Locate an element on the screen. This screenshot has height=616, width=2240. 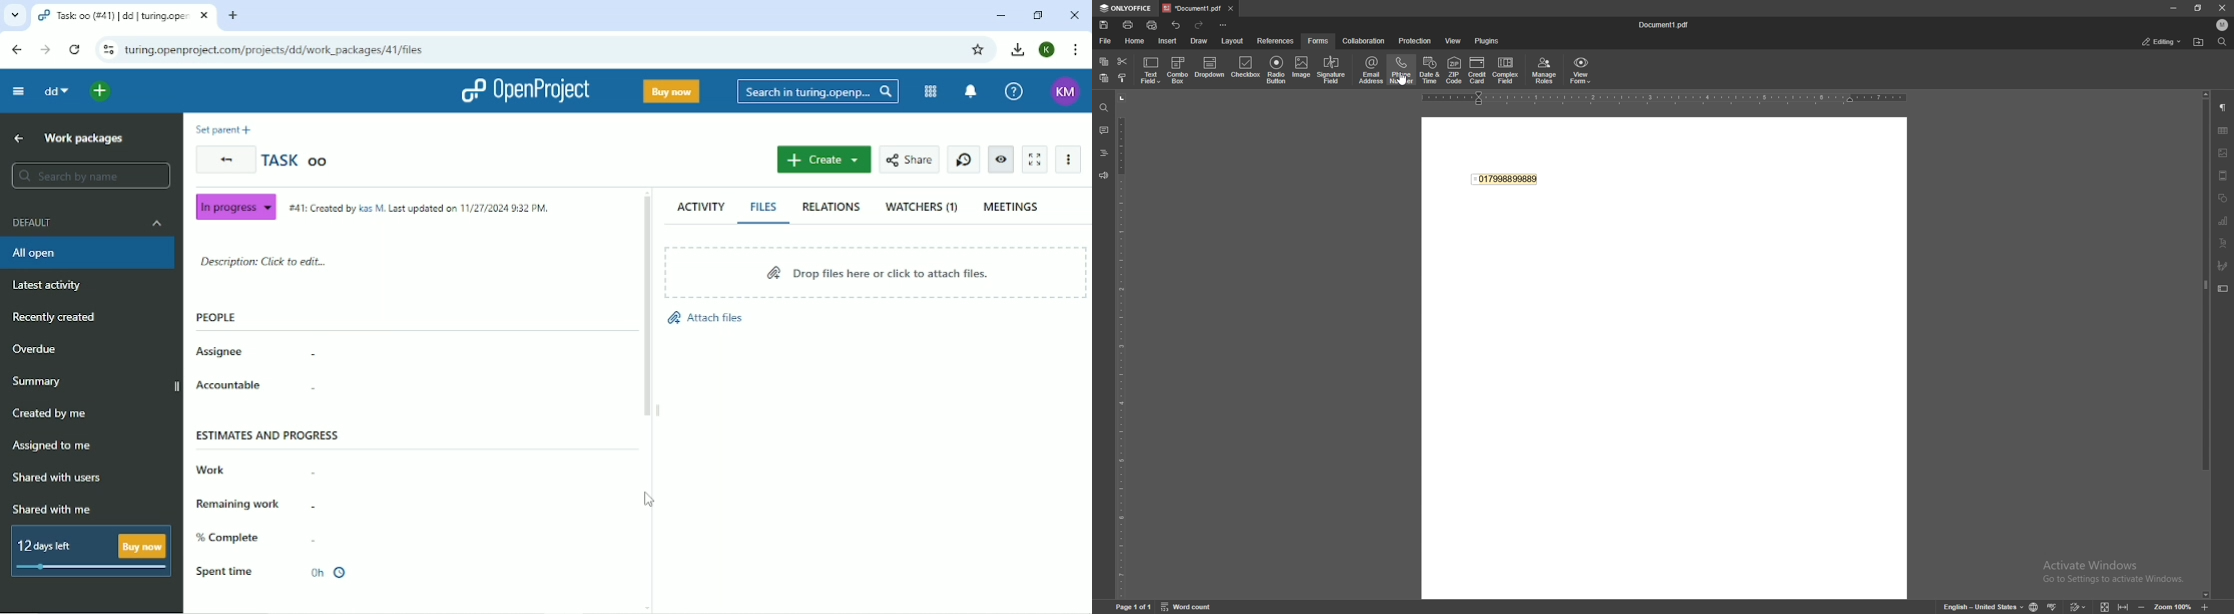
vertical field is located at coordinates (1121, 344).